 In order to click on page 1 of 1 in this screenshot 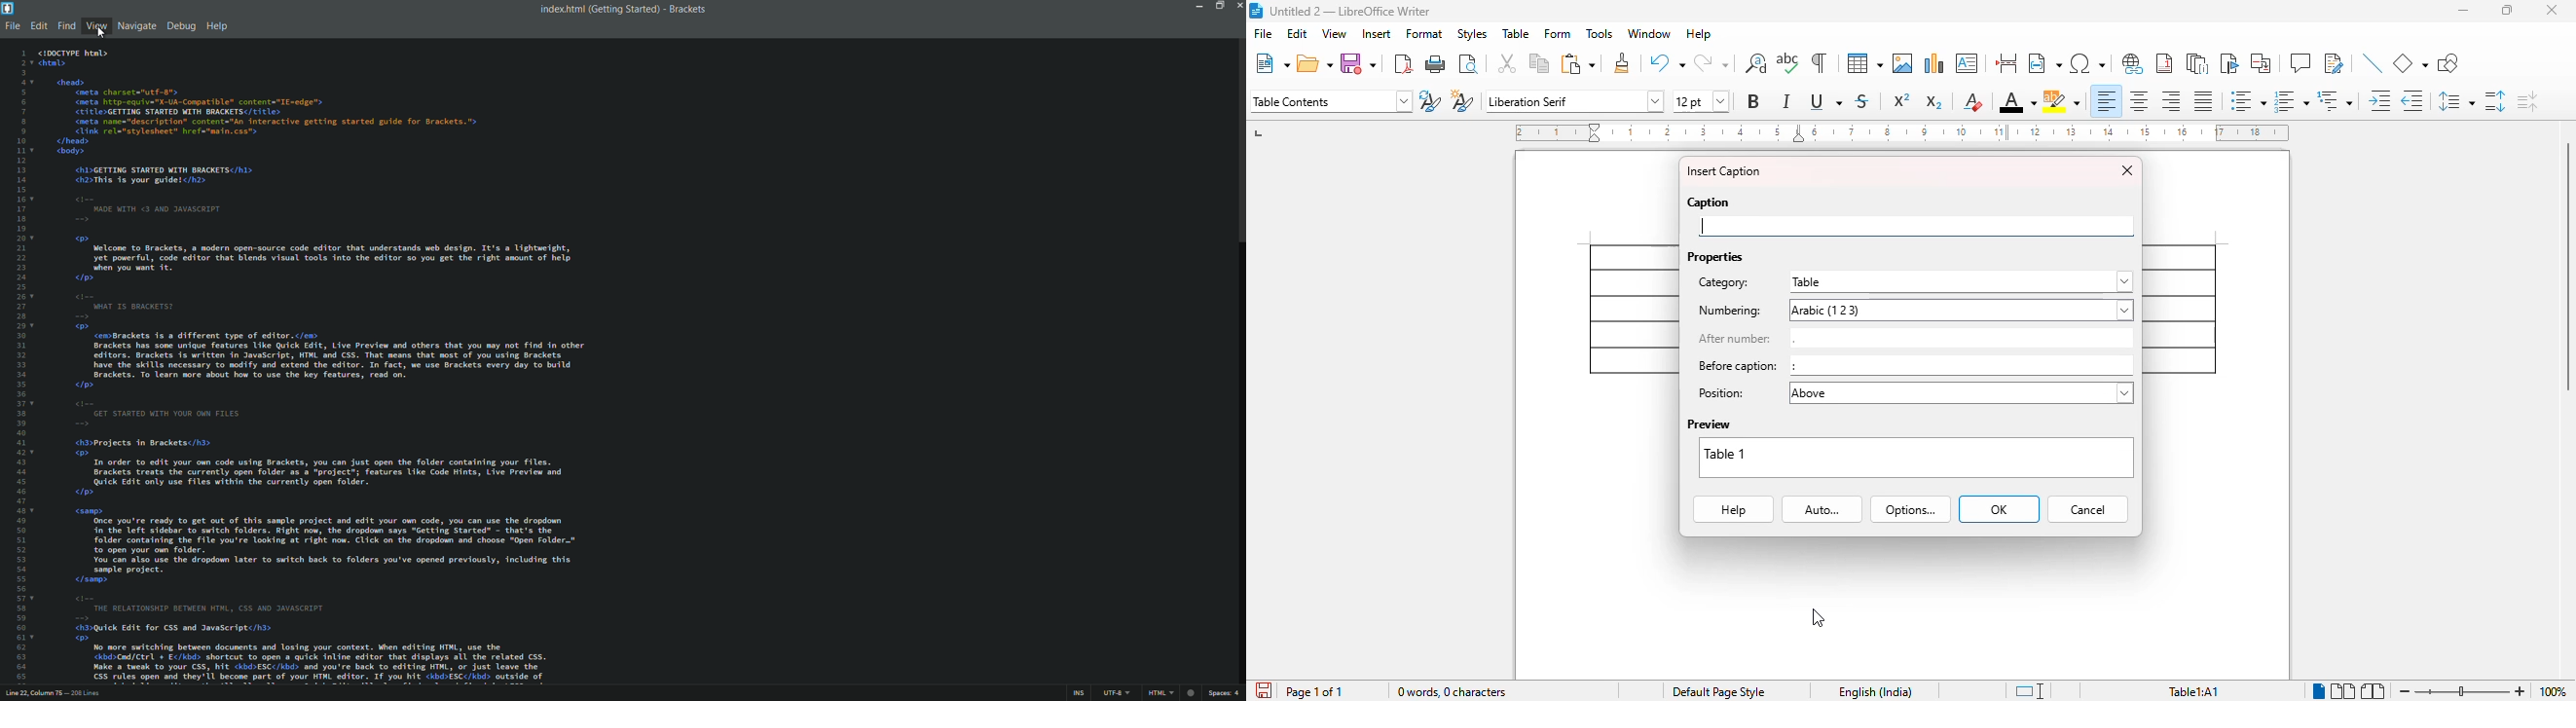, I will do `click(1315, 691)`.